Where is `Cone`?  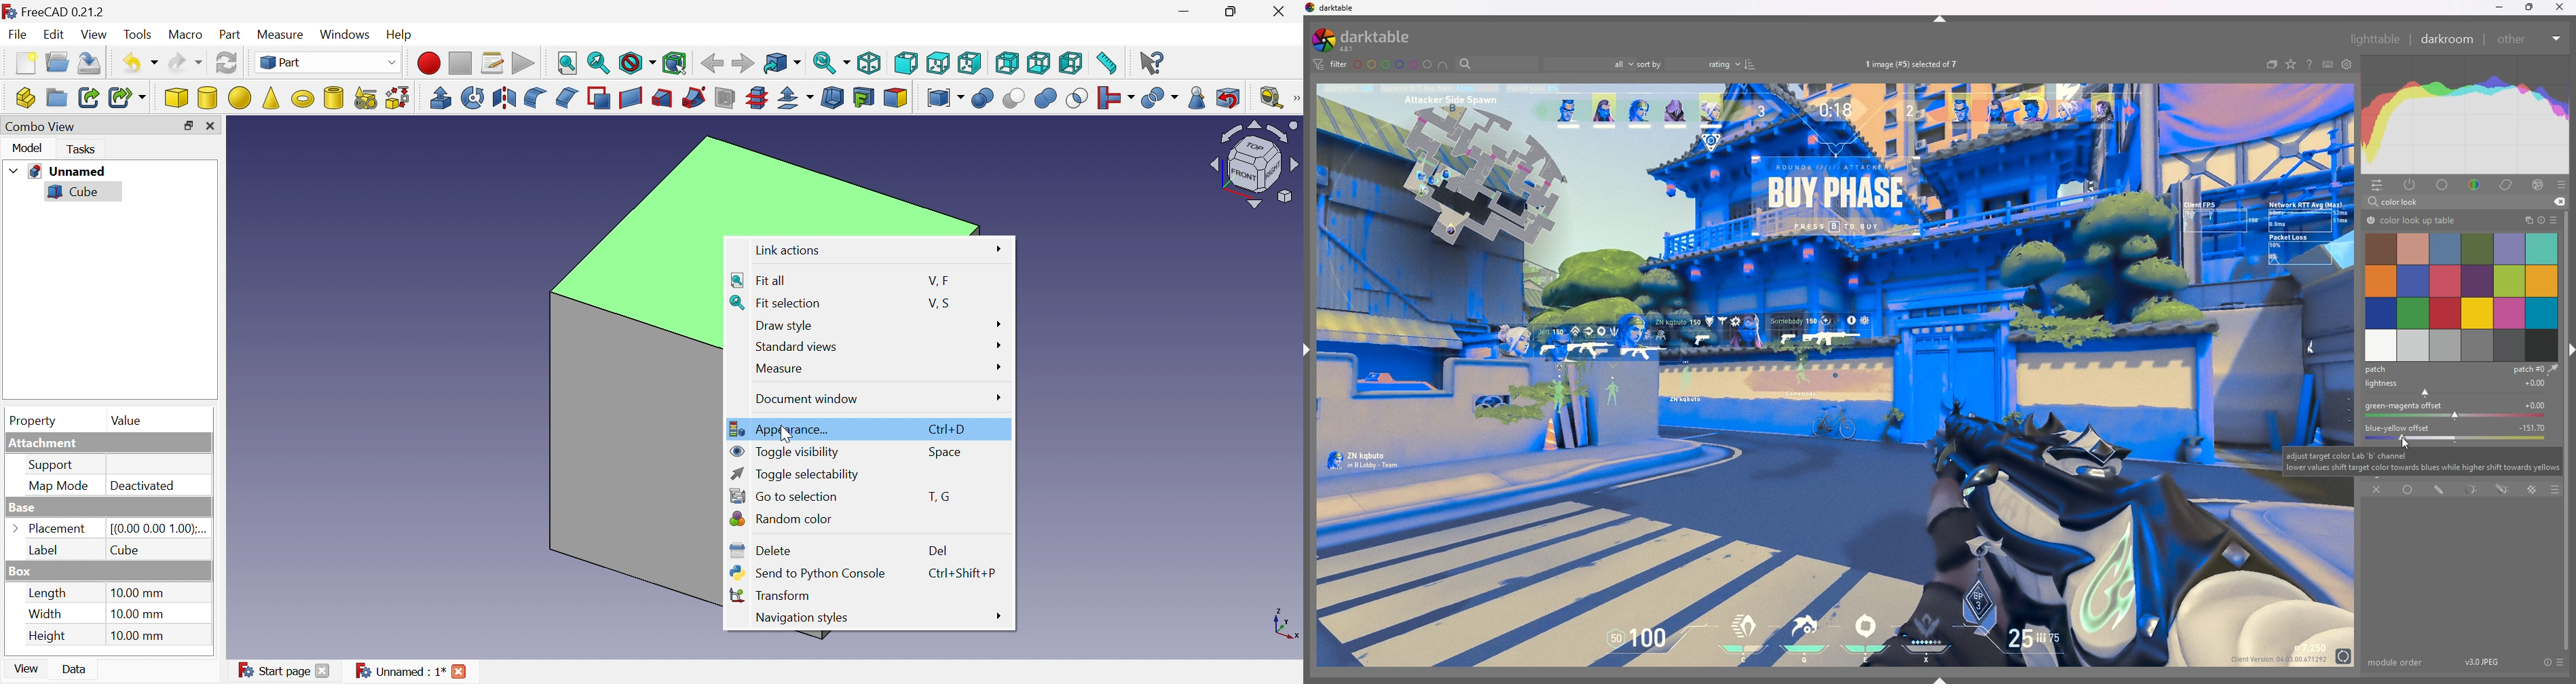 Cone is located at coordinates (273, 98).